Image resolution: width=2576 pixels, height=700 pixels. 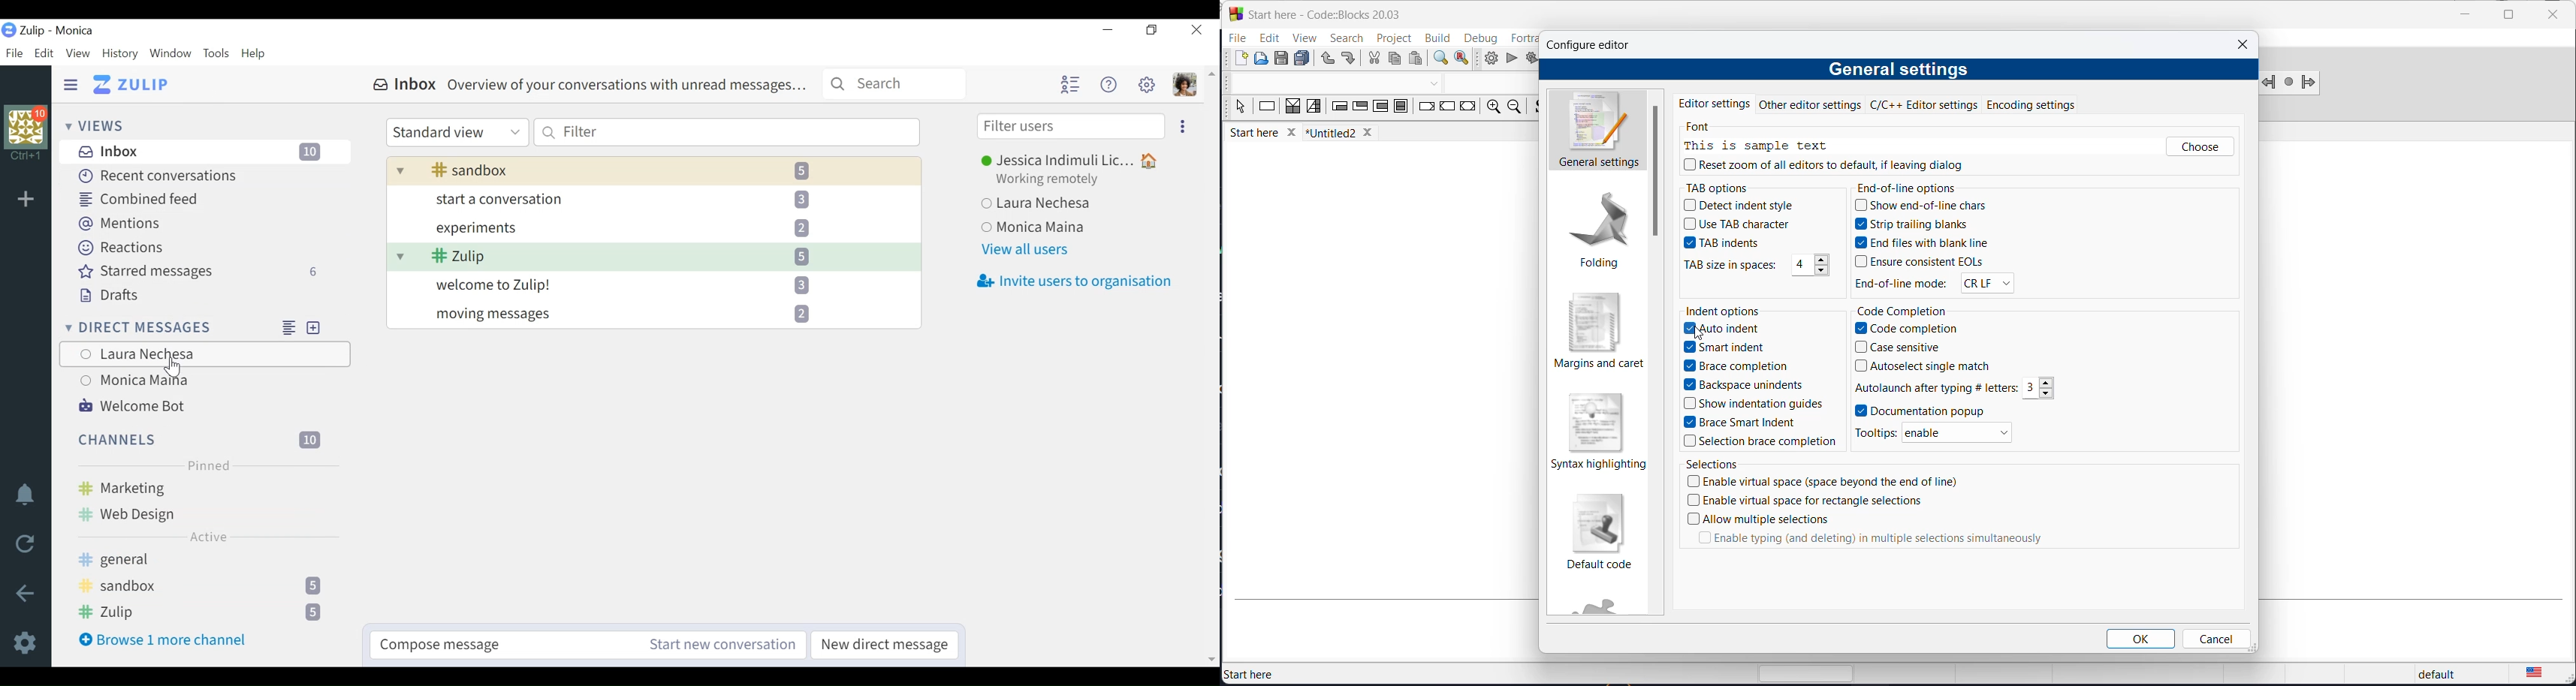 What do you see at coordinates (1348, 60) in the screenshot?
I see `redo` at bounding box center [1348, 60].